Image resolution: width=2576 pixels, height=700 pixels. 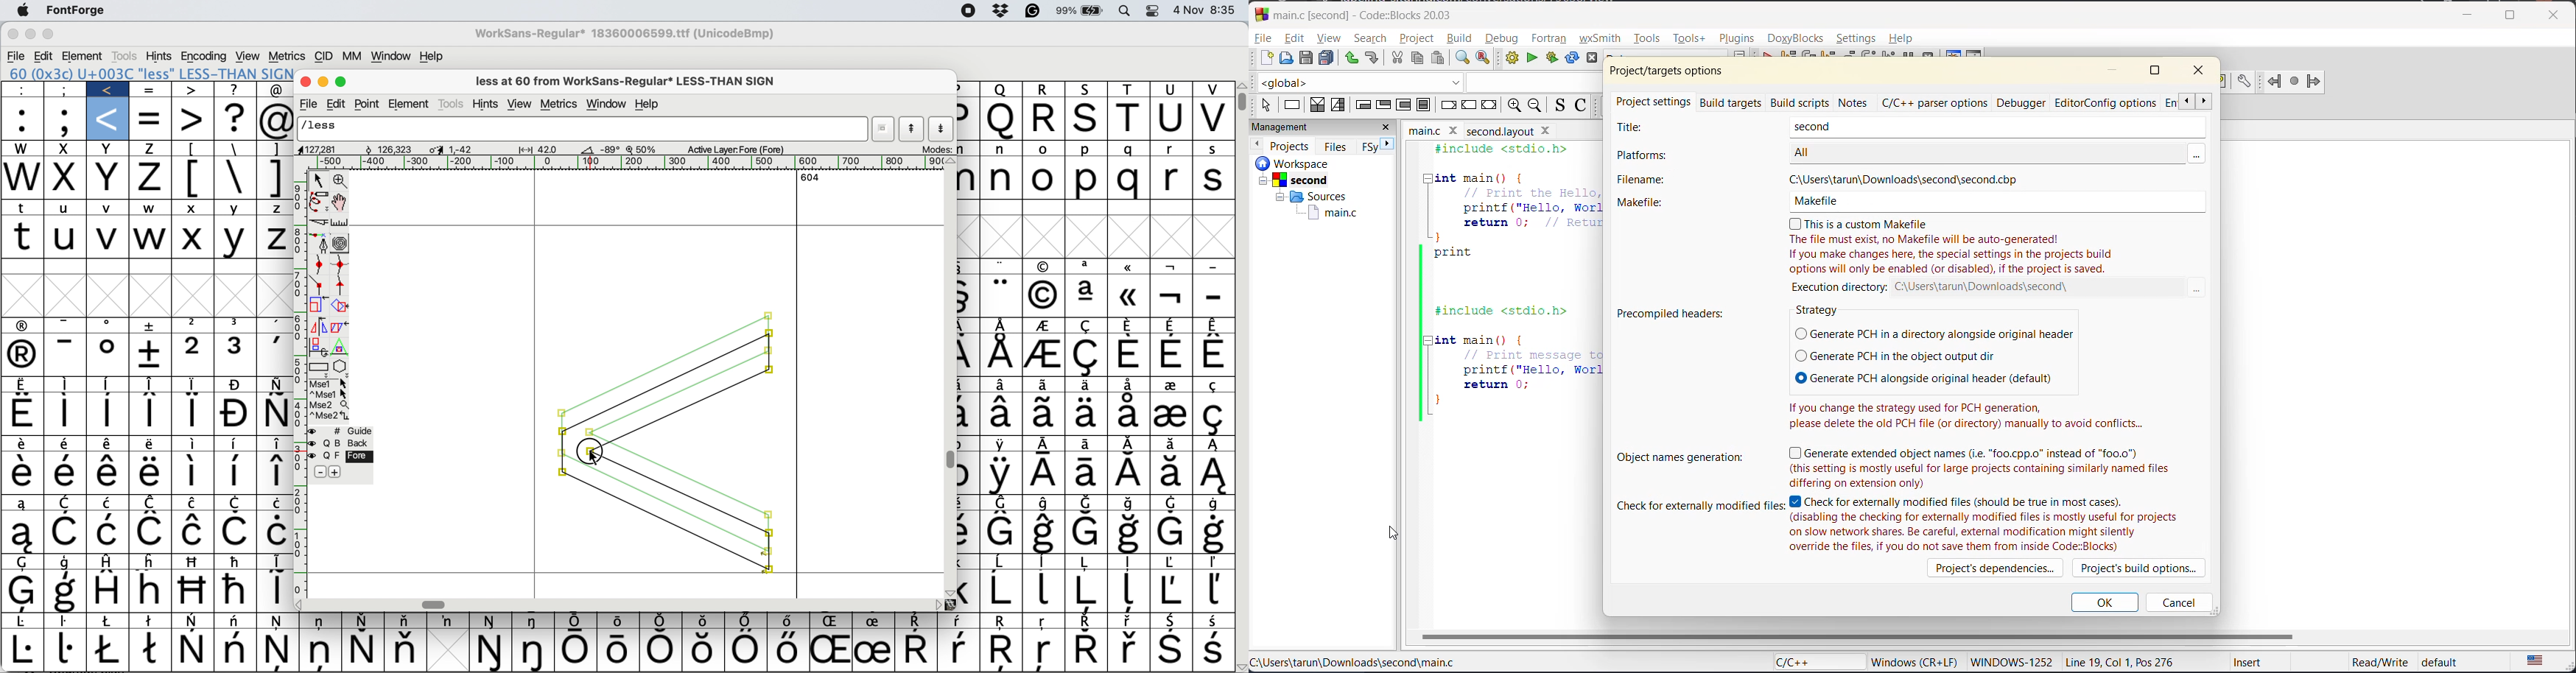 I want to click on metadata, so click(x=2167, y=663).